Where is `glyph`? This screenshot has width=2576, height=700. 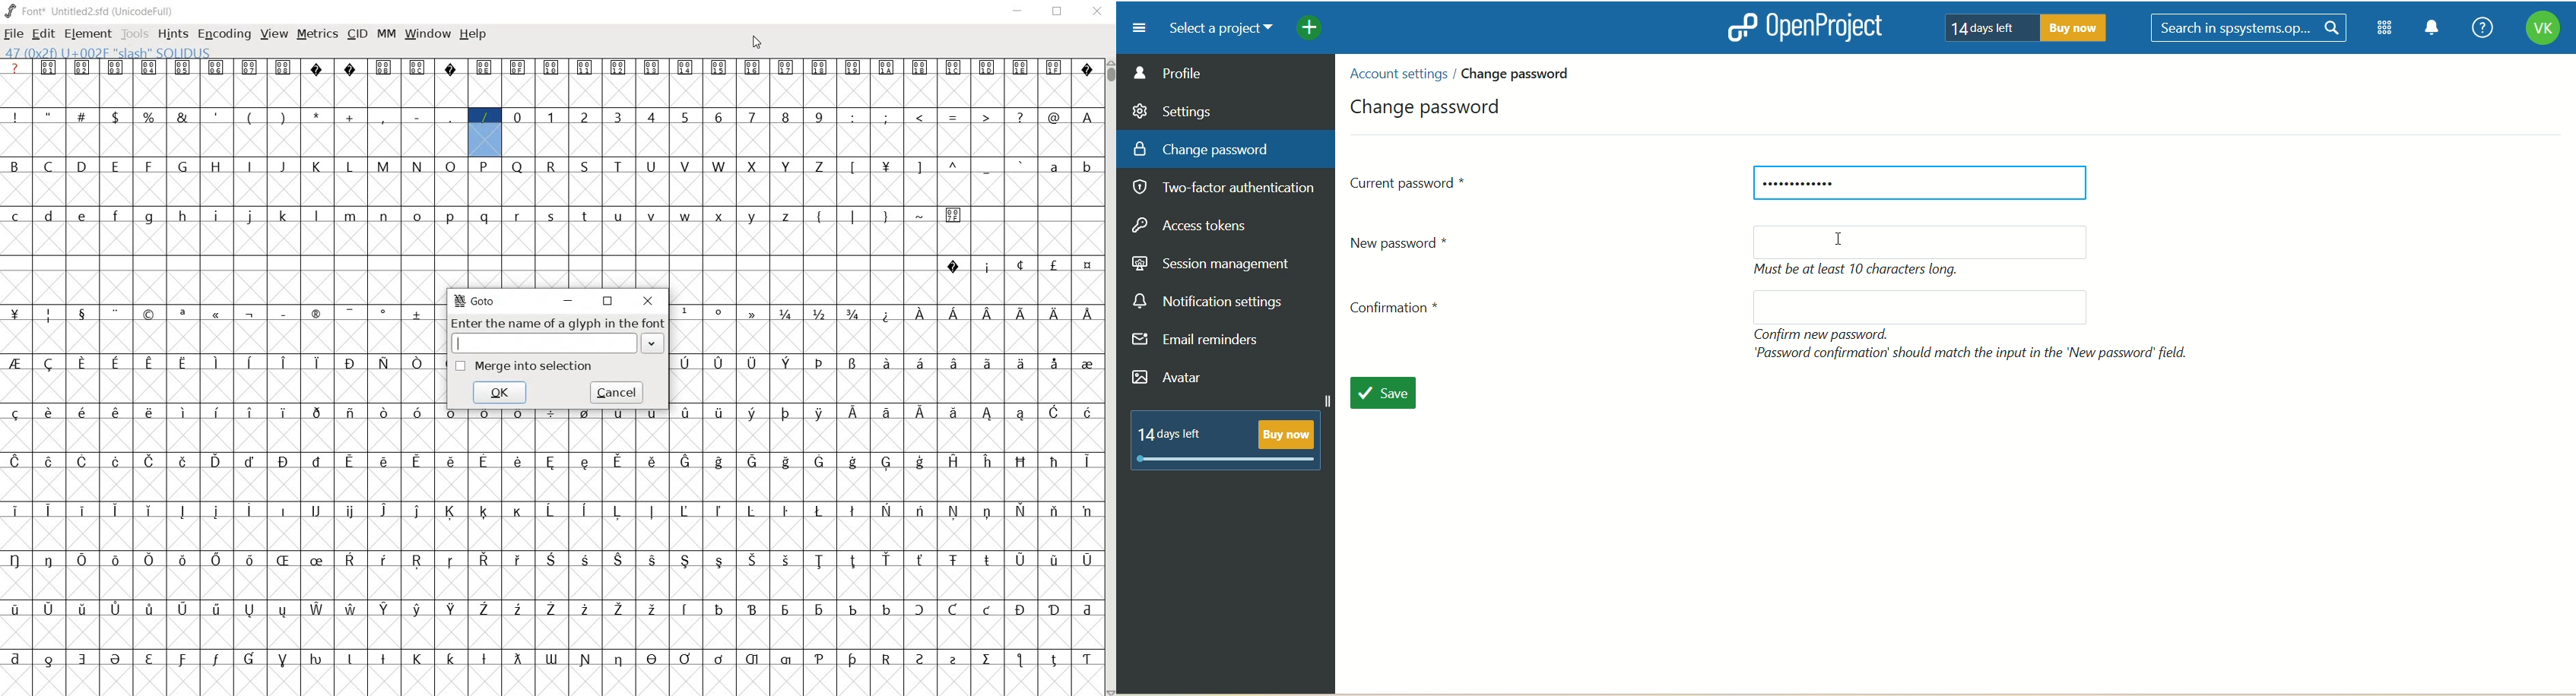
glyph is located at coordinates (820, 611).